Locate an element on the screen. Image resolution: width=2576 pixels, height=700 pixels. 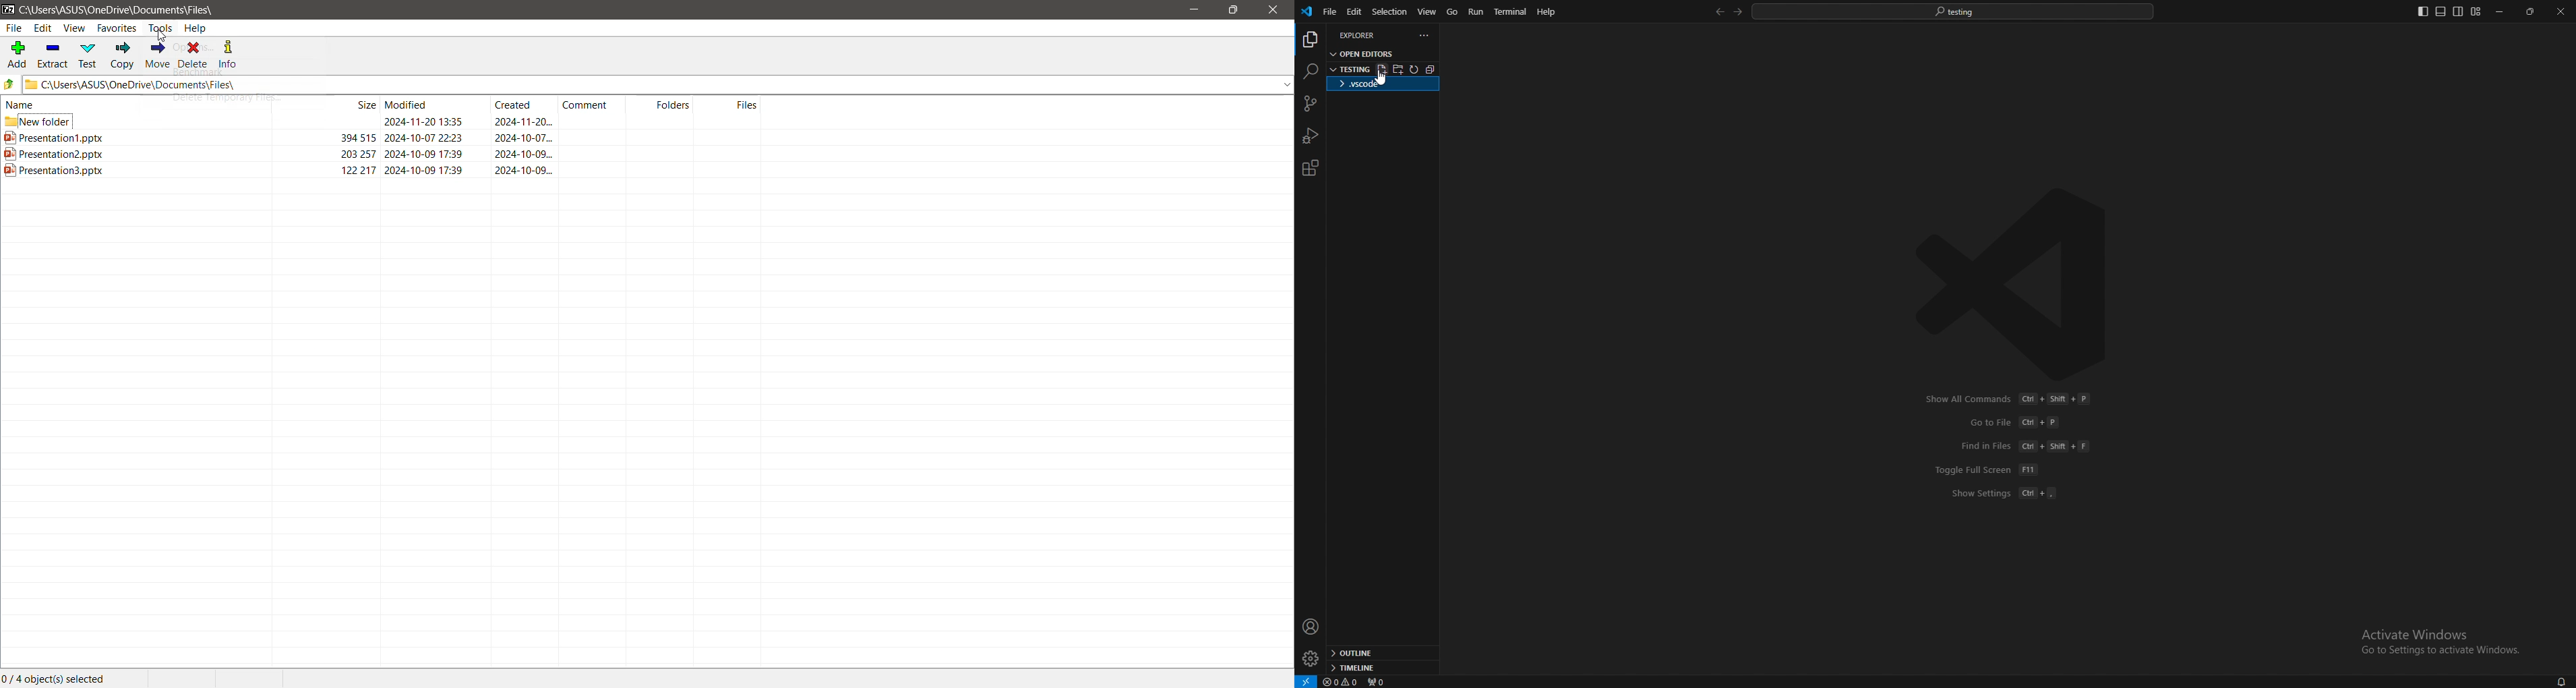
Minimize is located at coordinates (1193, 10).